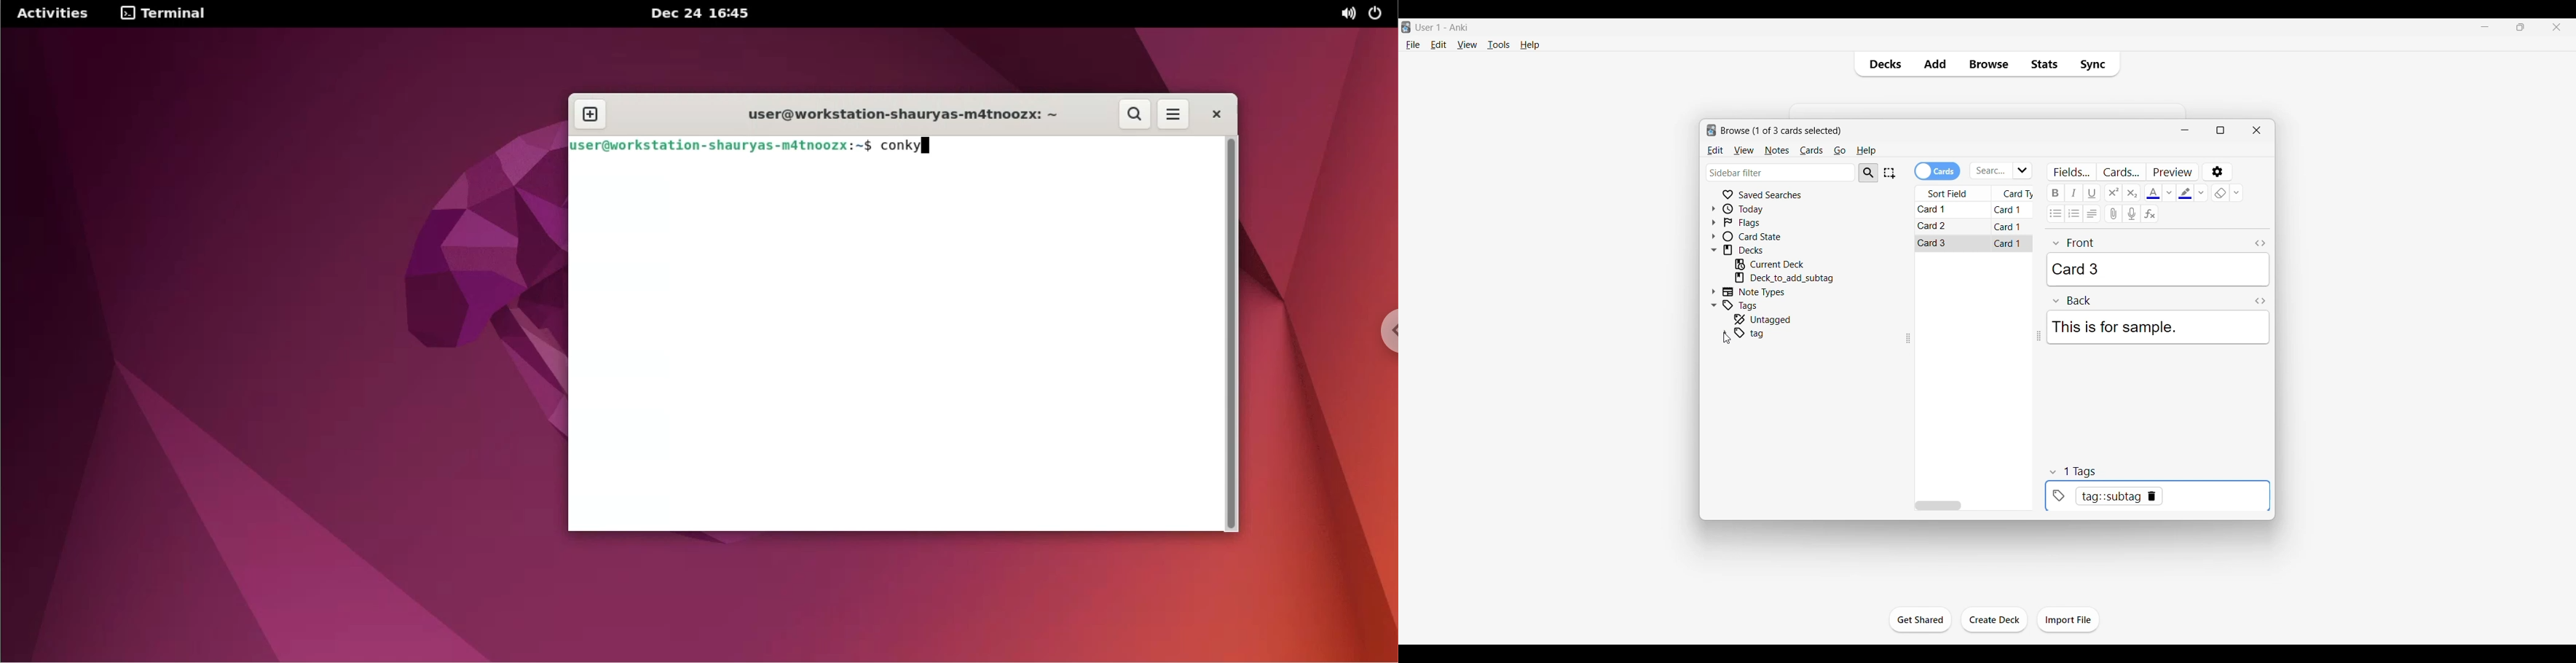  I want to click on Bold text, so click(2056, 193).